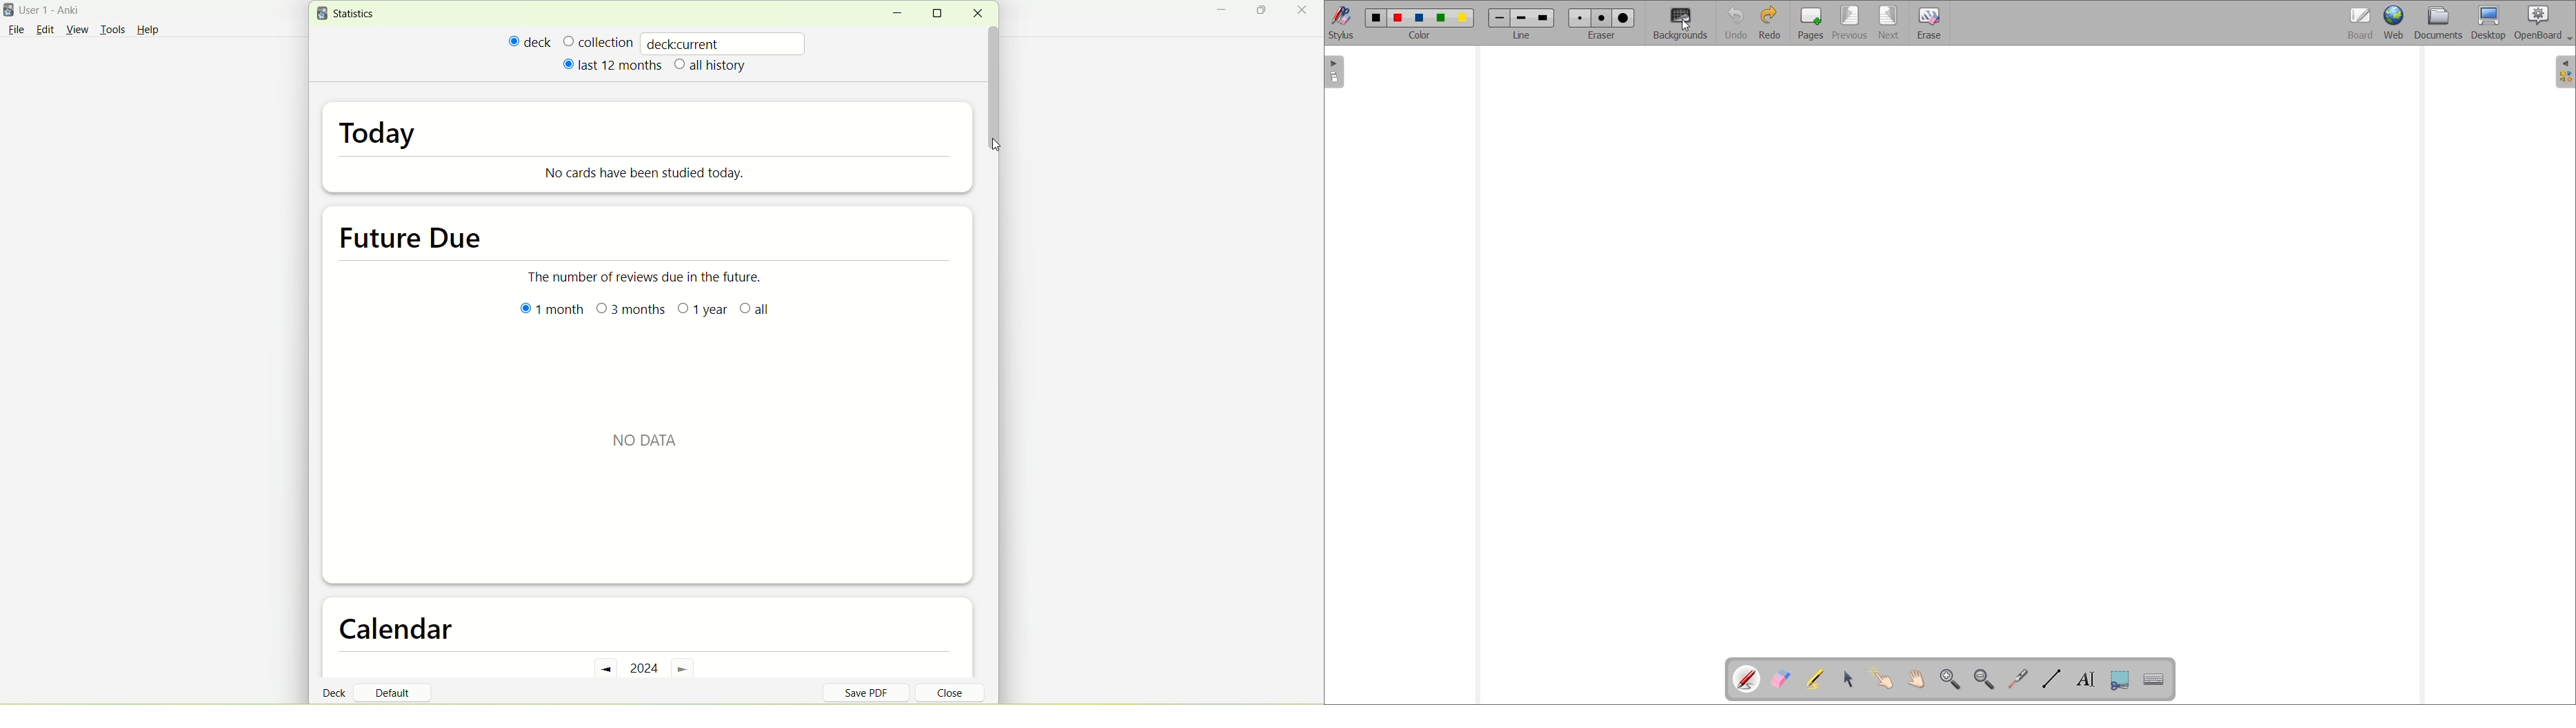  Describe the element at coordinates (1601, 35) in the screenshot. I see `Eraser ` at that location.